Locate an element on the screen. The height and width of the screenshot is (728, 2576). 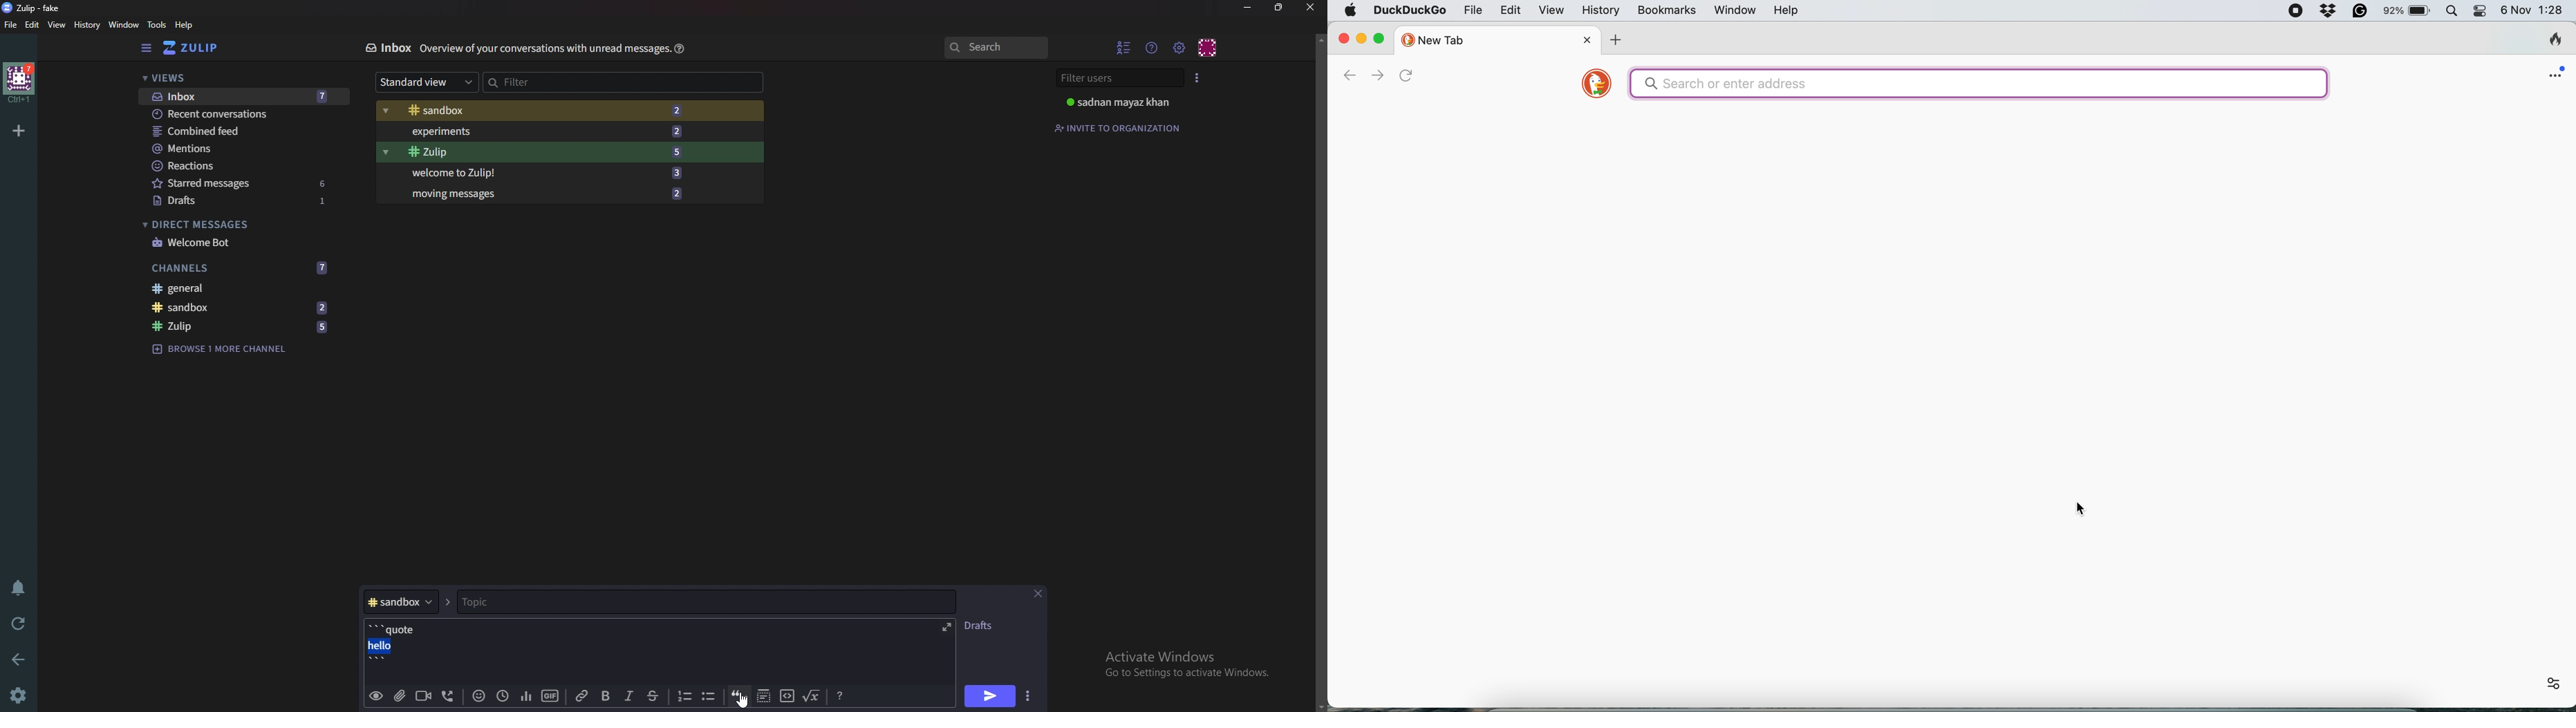
Add organization is located at coordinates (21, 131).